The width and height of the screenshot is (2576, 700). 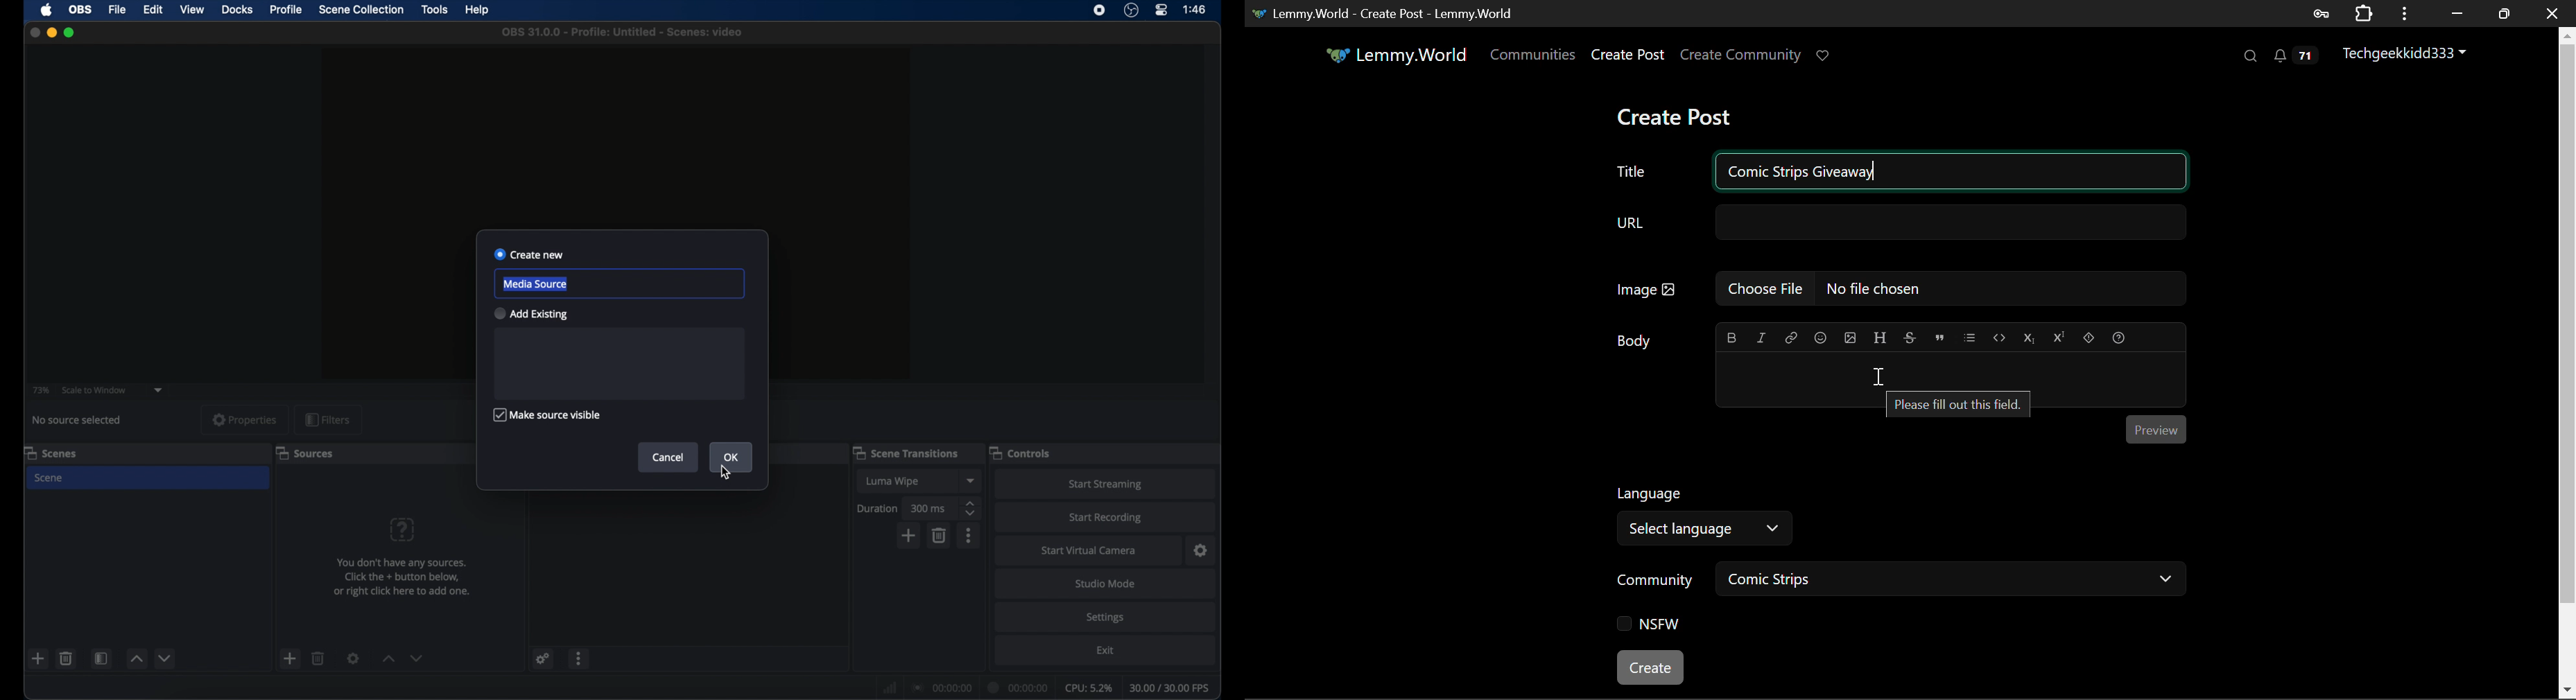 I want to click on Lemmy.World- Create Post - Lemmy.World, so click(x=1389, y=13).